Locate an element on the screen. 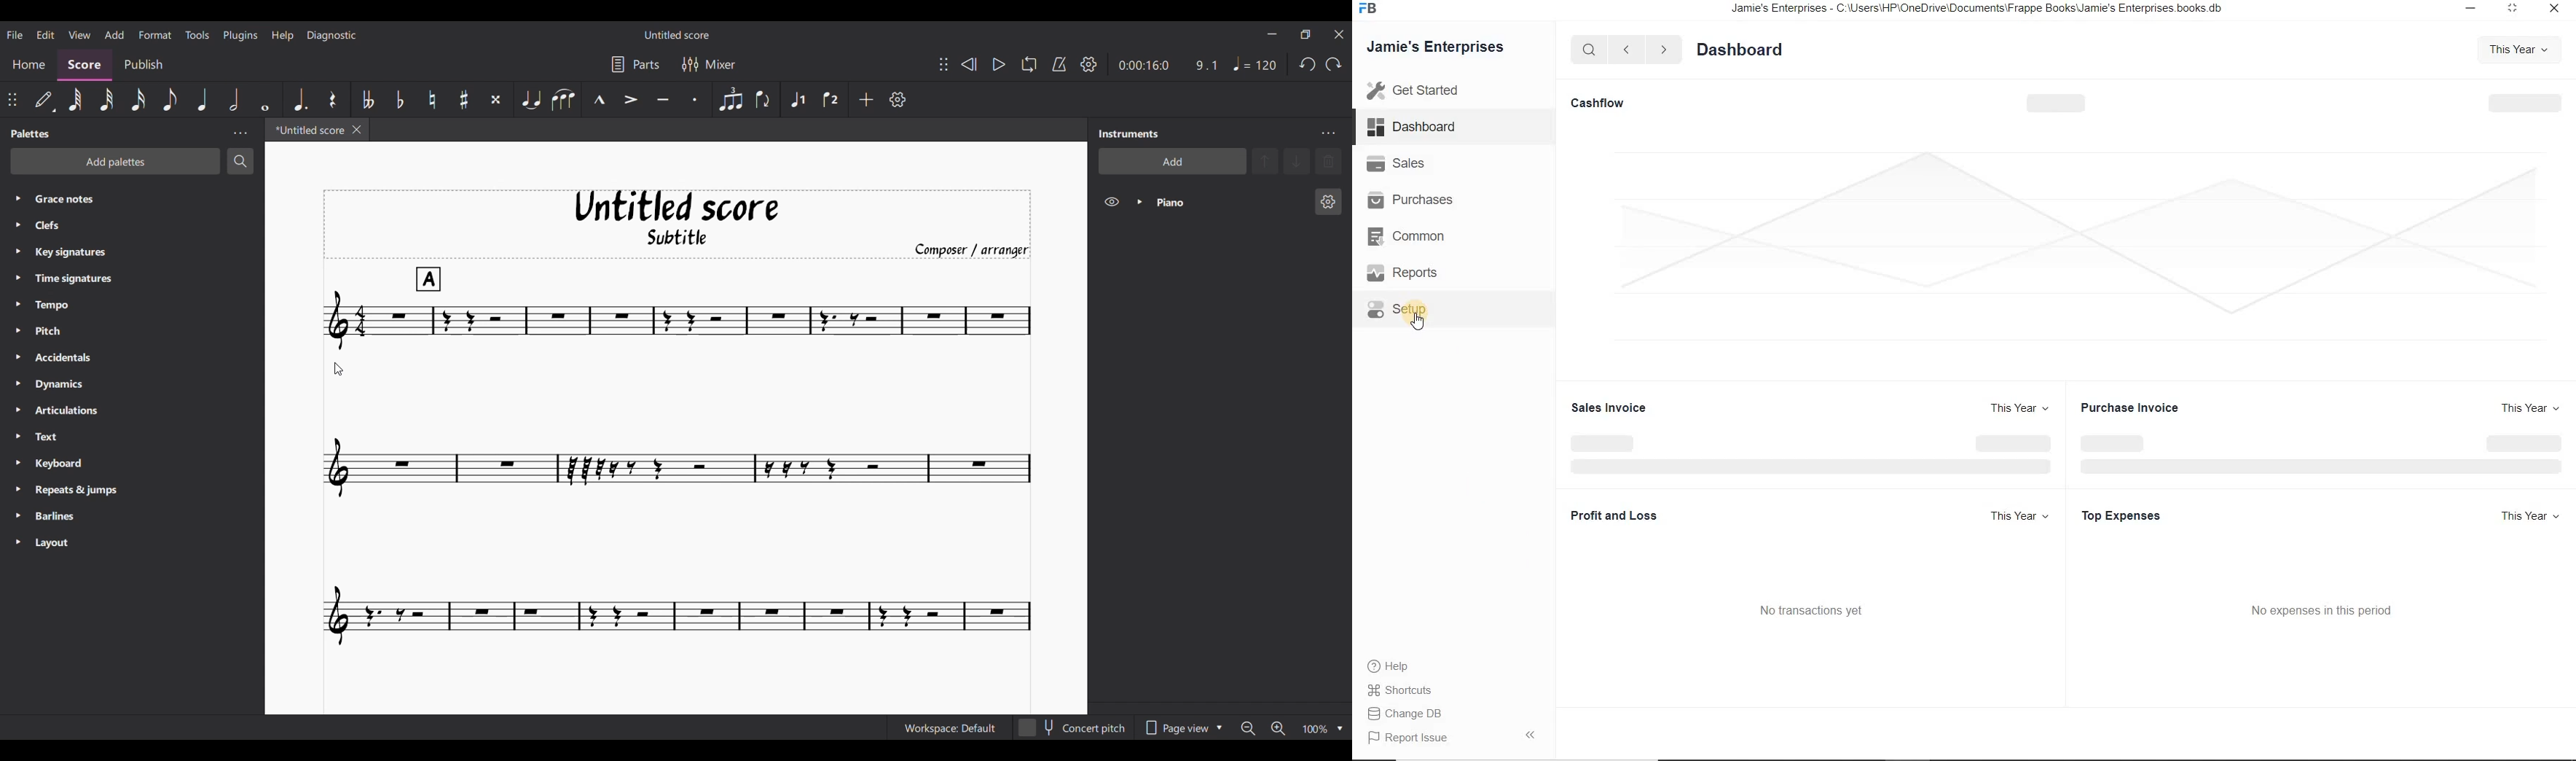 The height and width of the screenshot is (784, 2576). minimize is located at coordinates (2467, 9).